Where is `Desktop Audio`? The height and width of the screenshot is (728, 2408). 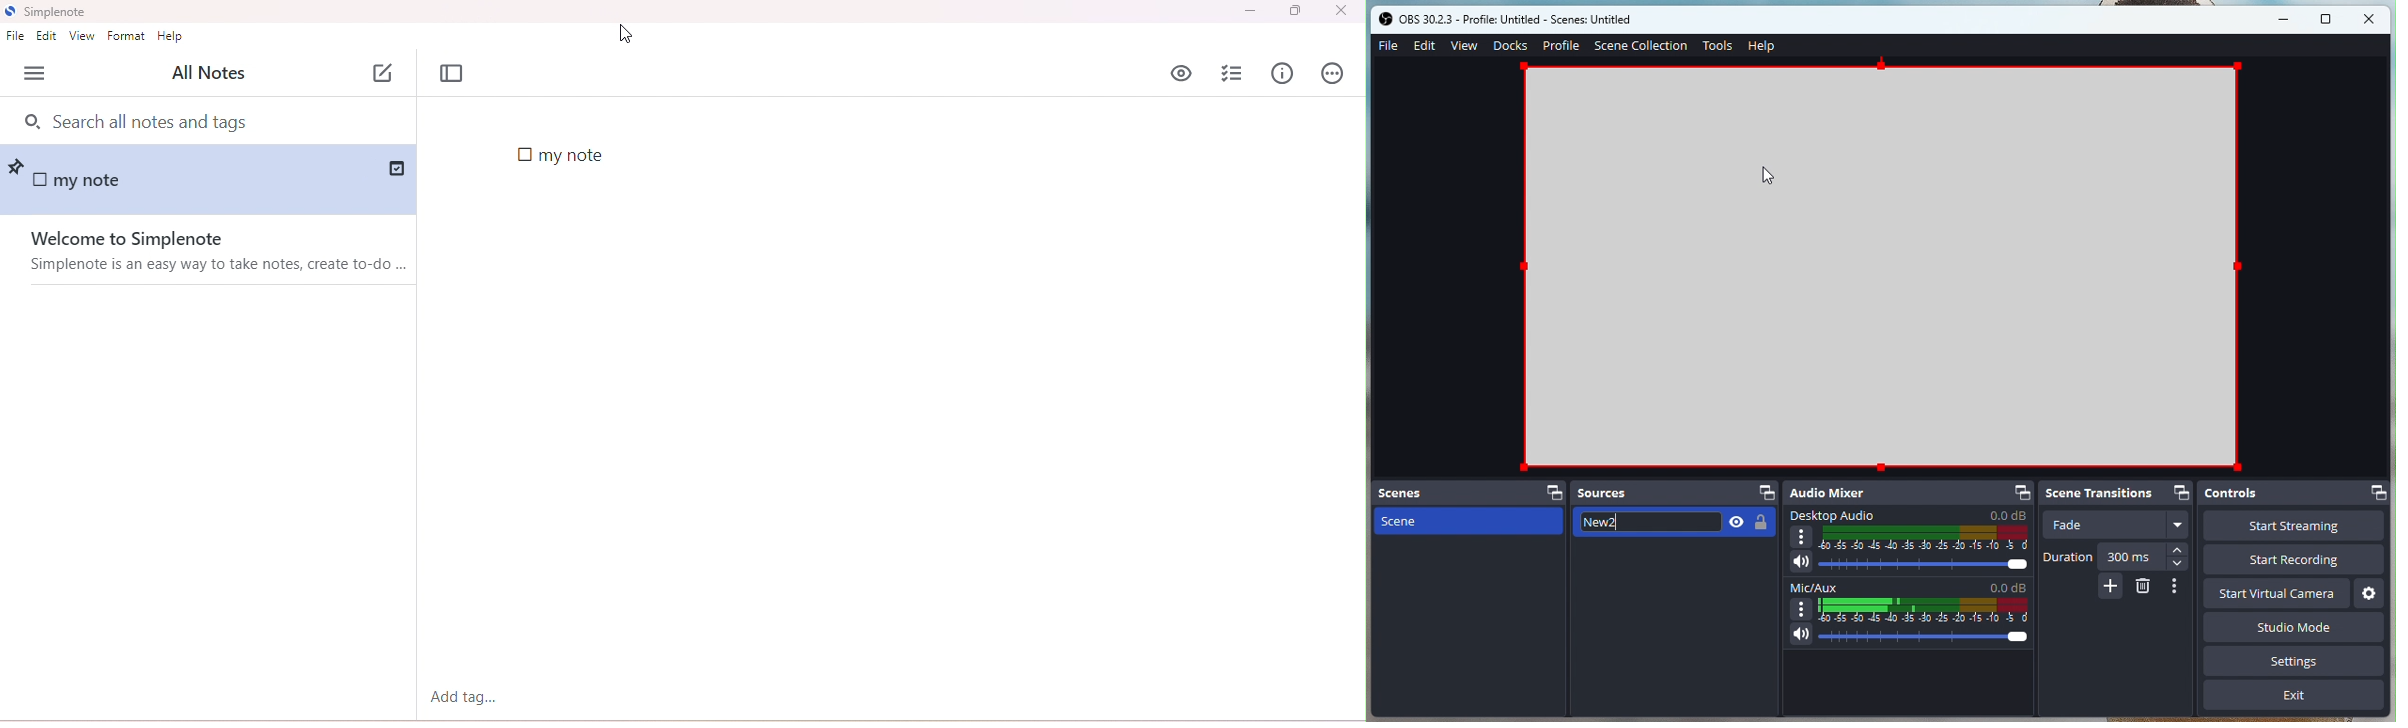 Desktop Audio is located at coordinates (1911, 542).